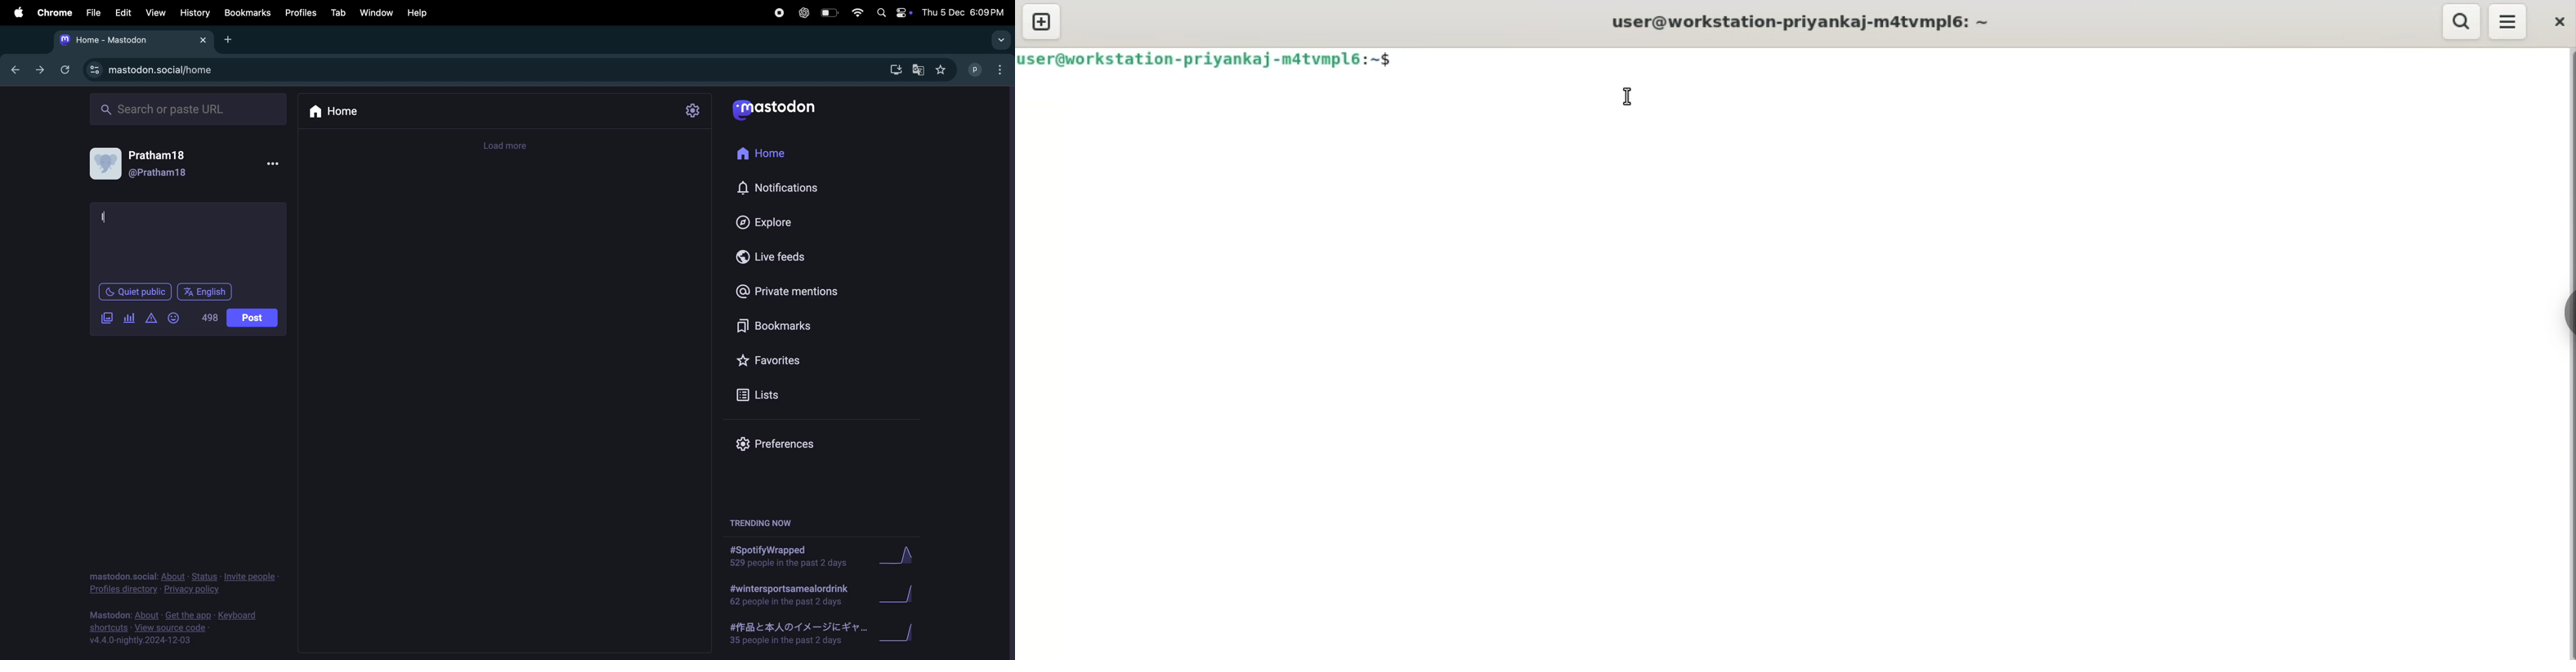 The width and height of the screenshot is (2576, 672). What do you see at coordinates (151, 318) in the screenshot?
I see `alert` at bounding box center [151, 318].